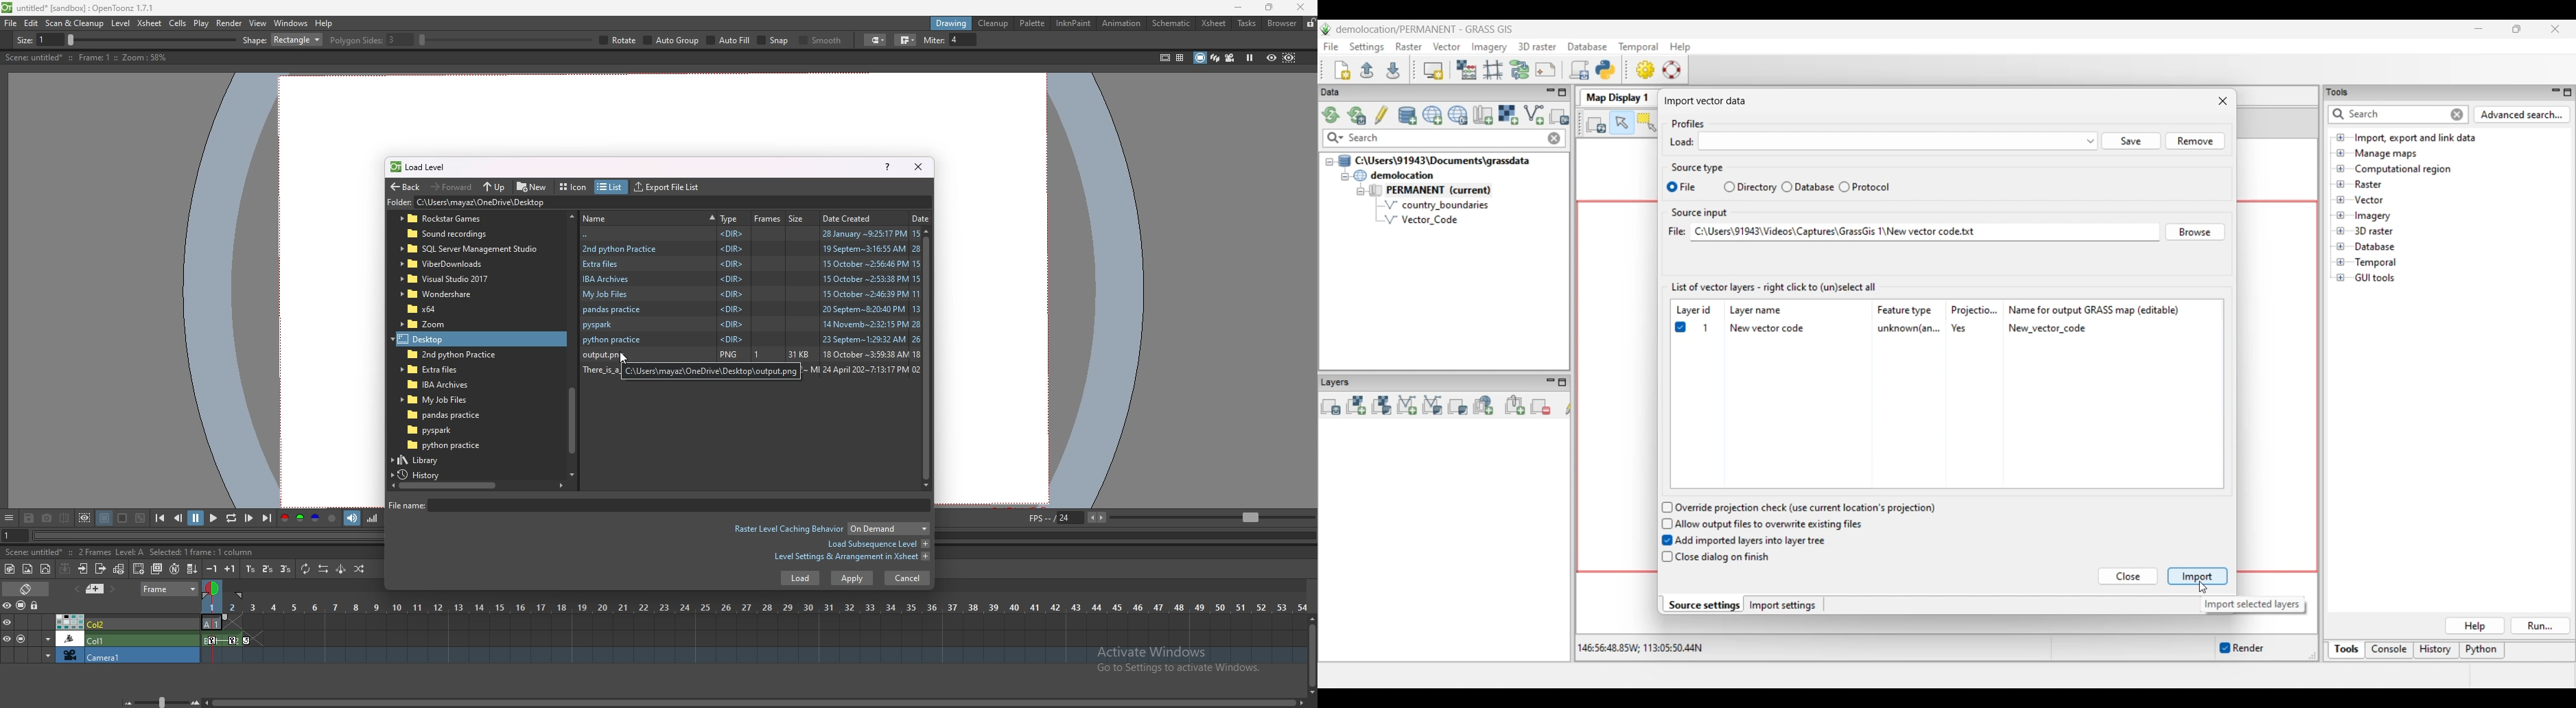 This screenshot has height=728, width=2576. What do you see at coordinates (85, 58) in the screenshot?
I see `description` at bounding box center [85, 58].